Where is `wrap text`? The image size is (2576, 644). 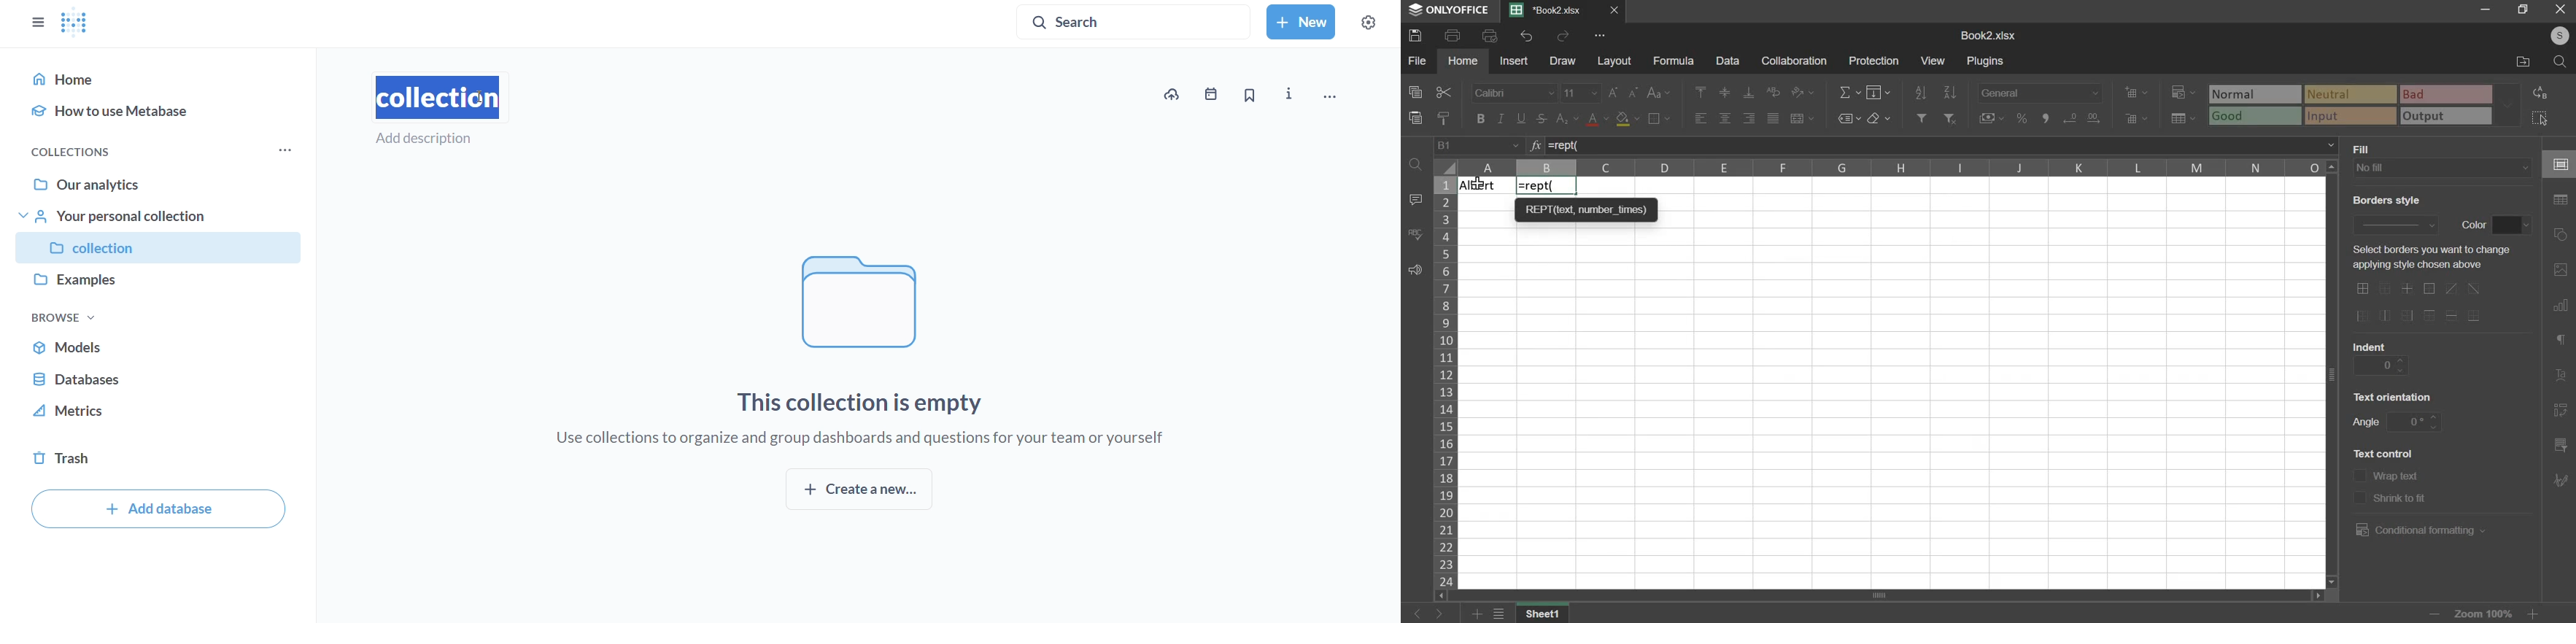
wrap text is located at coordinates (2388, 476).